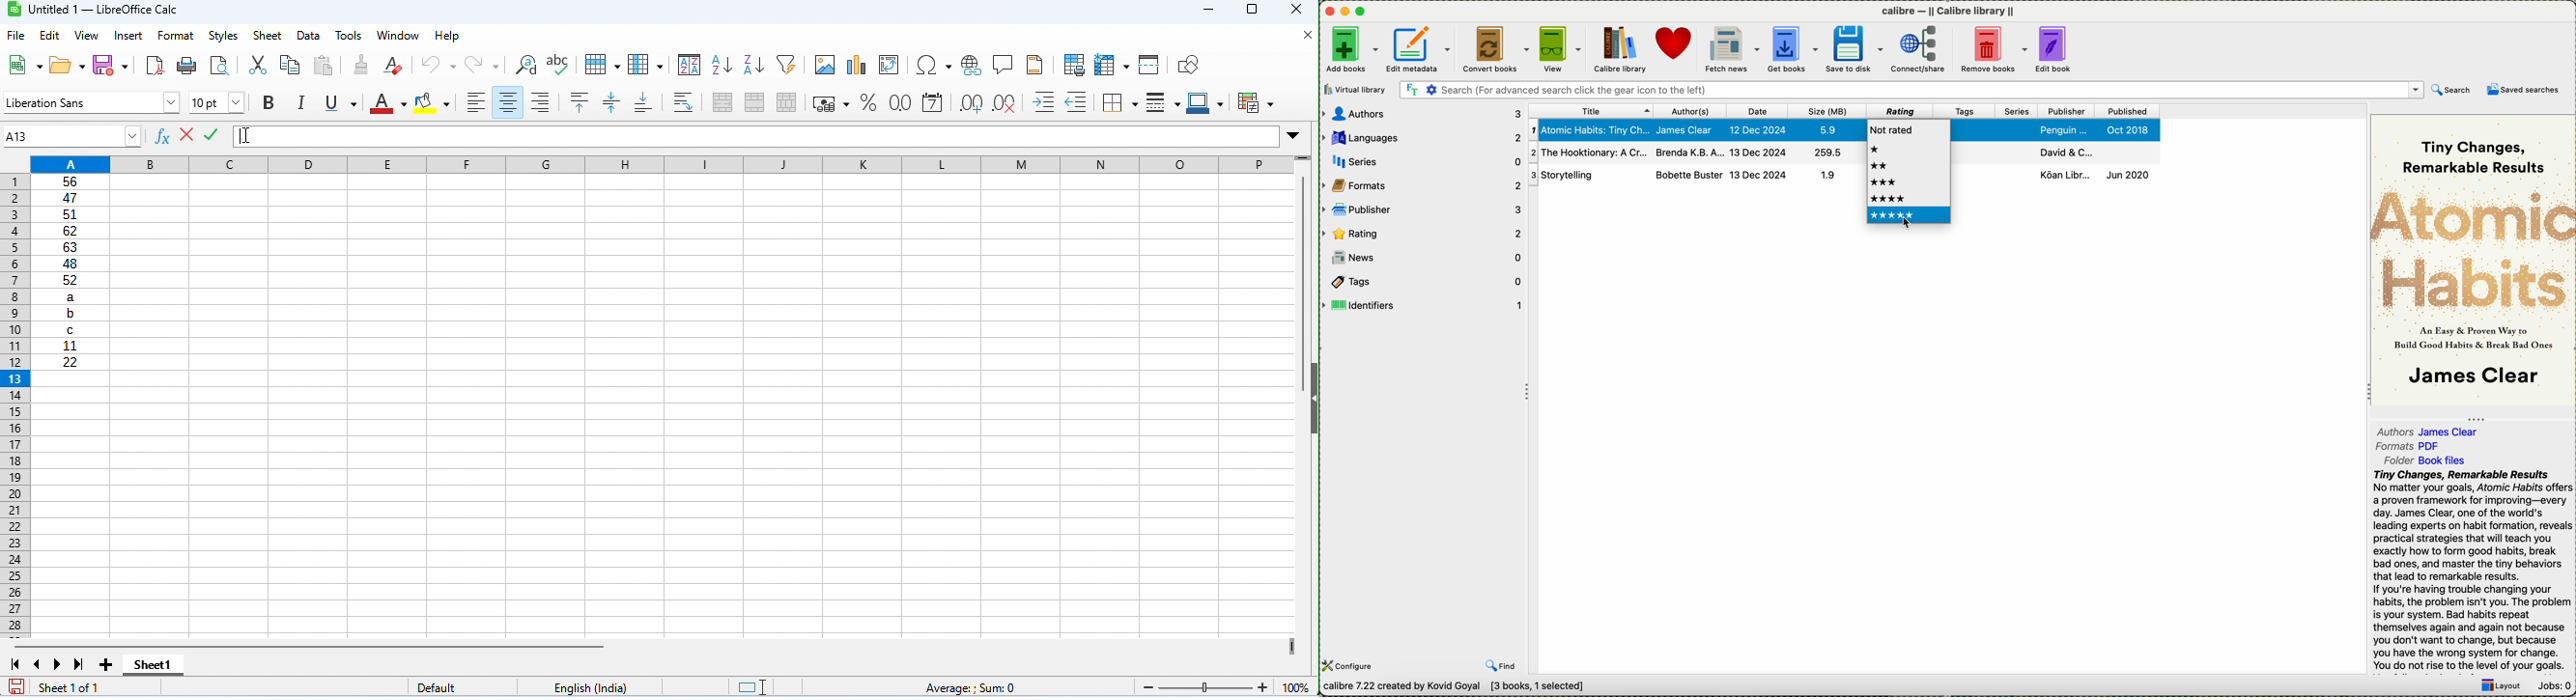 This screenshot has width=2576, height=700. I want to click on next sheet, so click(58, 664).